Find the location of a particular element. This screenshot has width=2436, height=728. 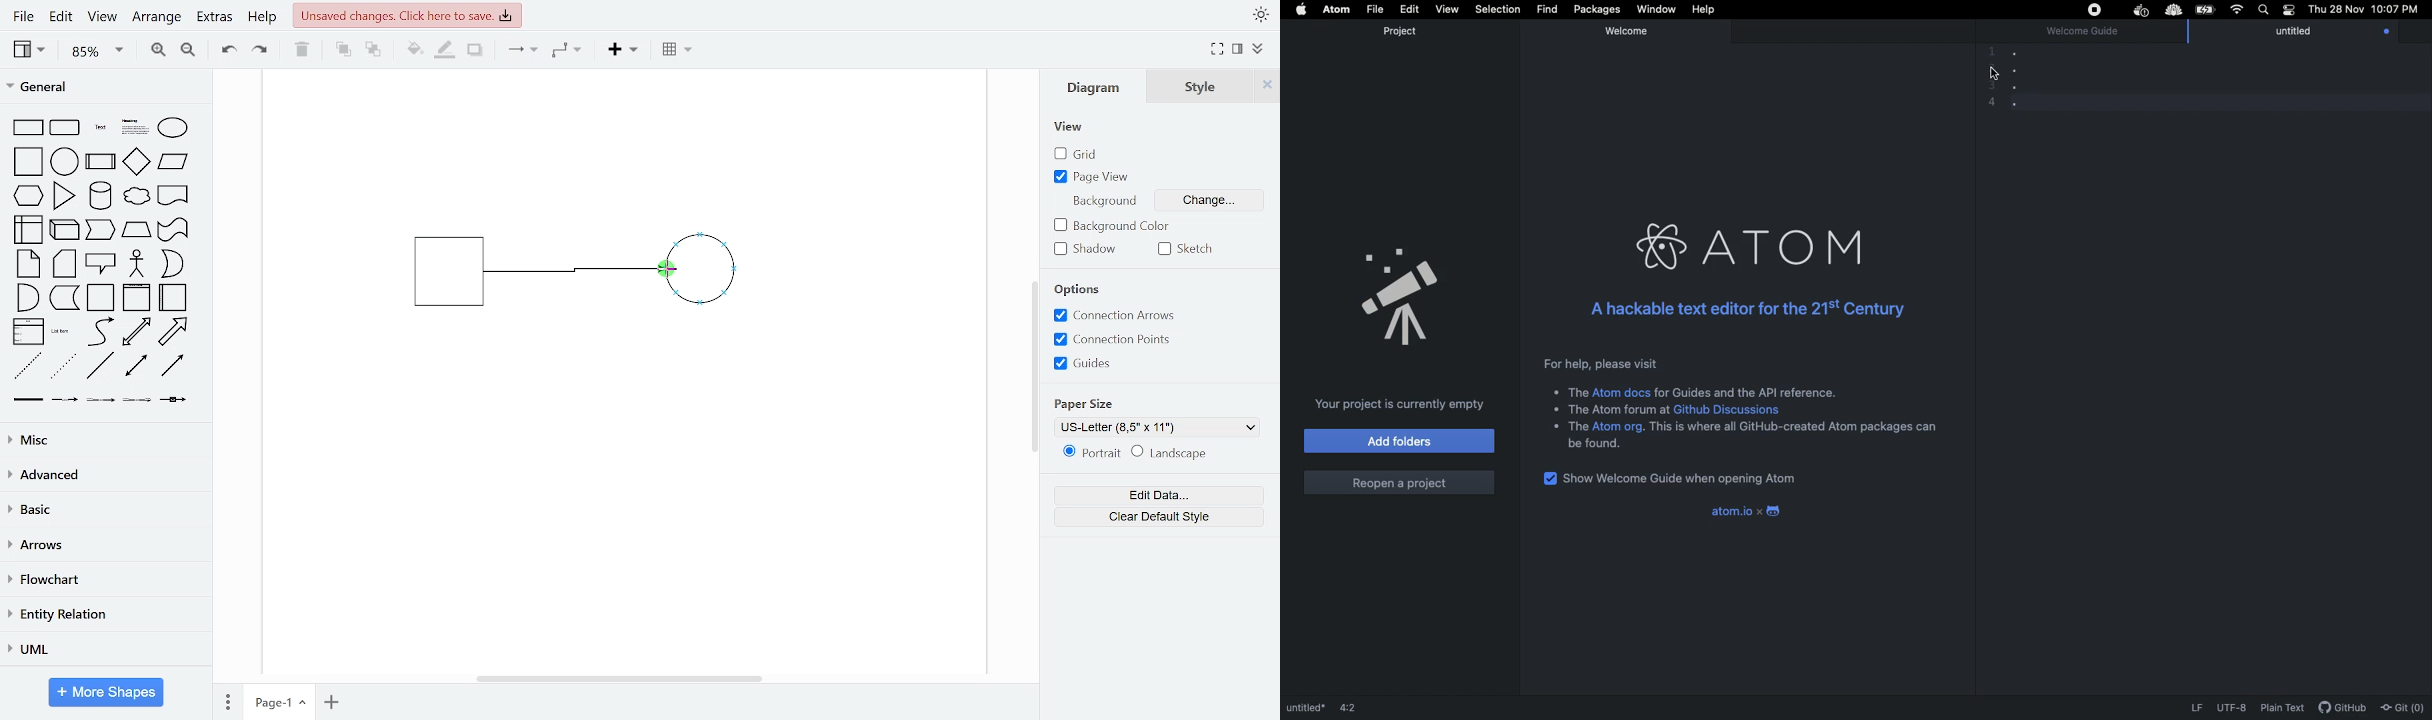

Find is located at coordinates (1546, 9).